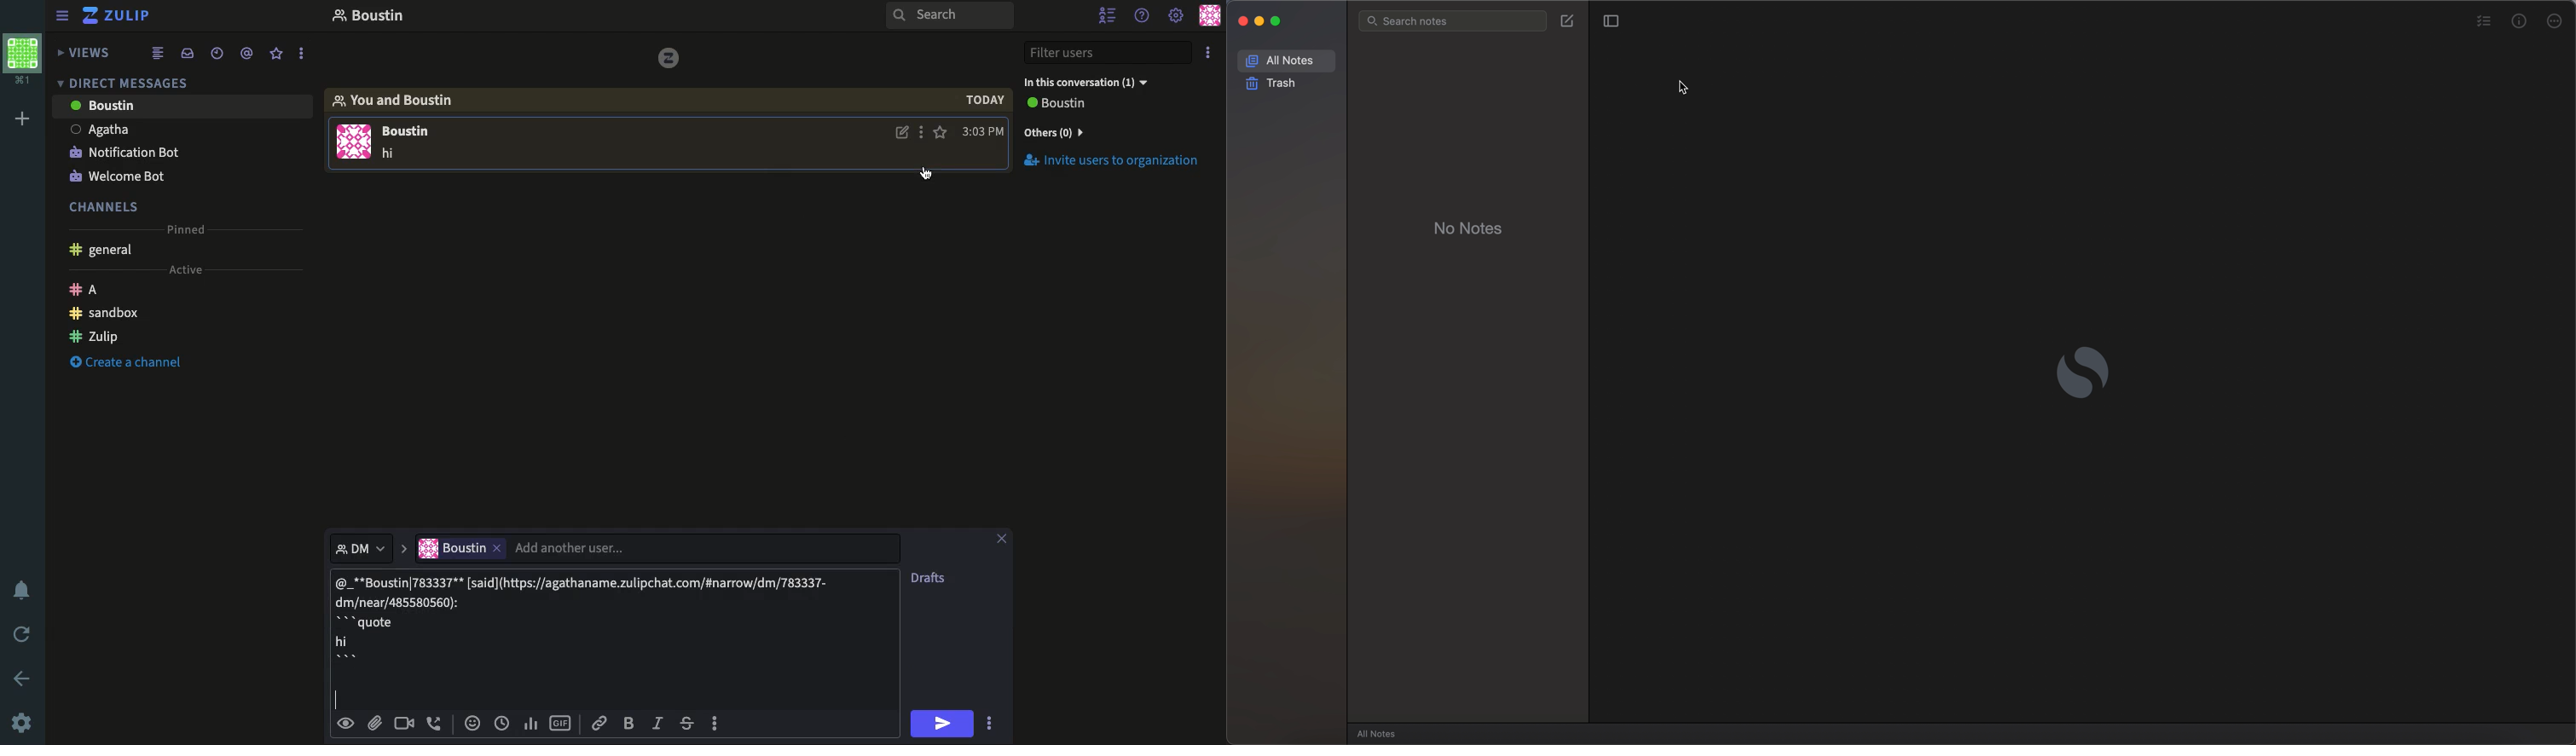  I want to click on Video, so click(404, 724).